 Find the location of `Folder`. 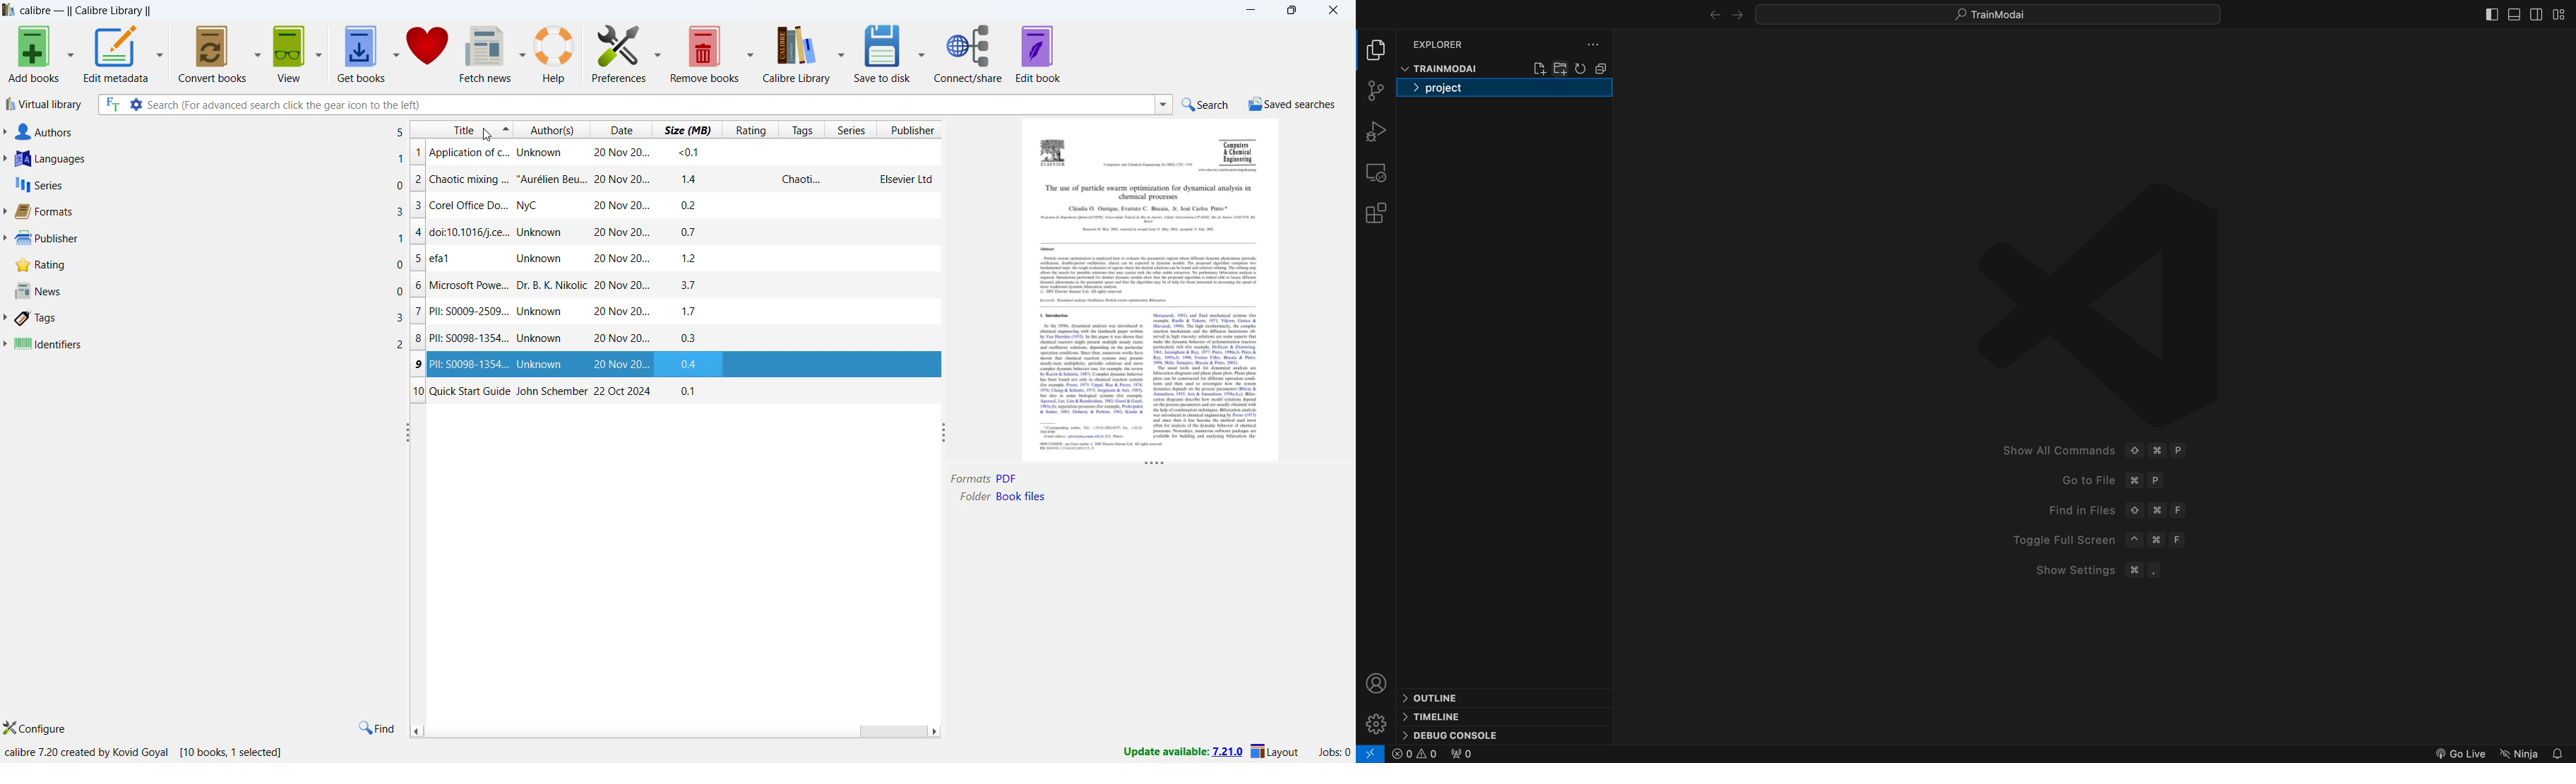

Folder is located at coordinates (974, 499).